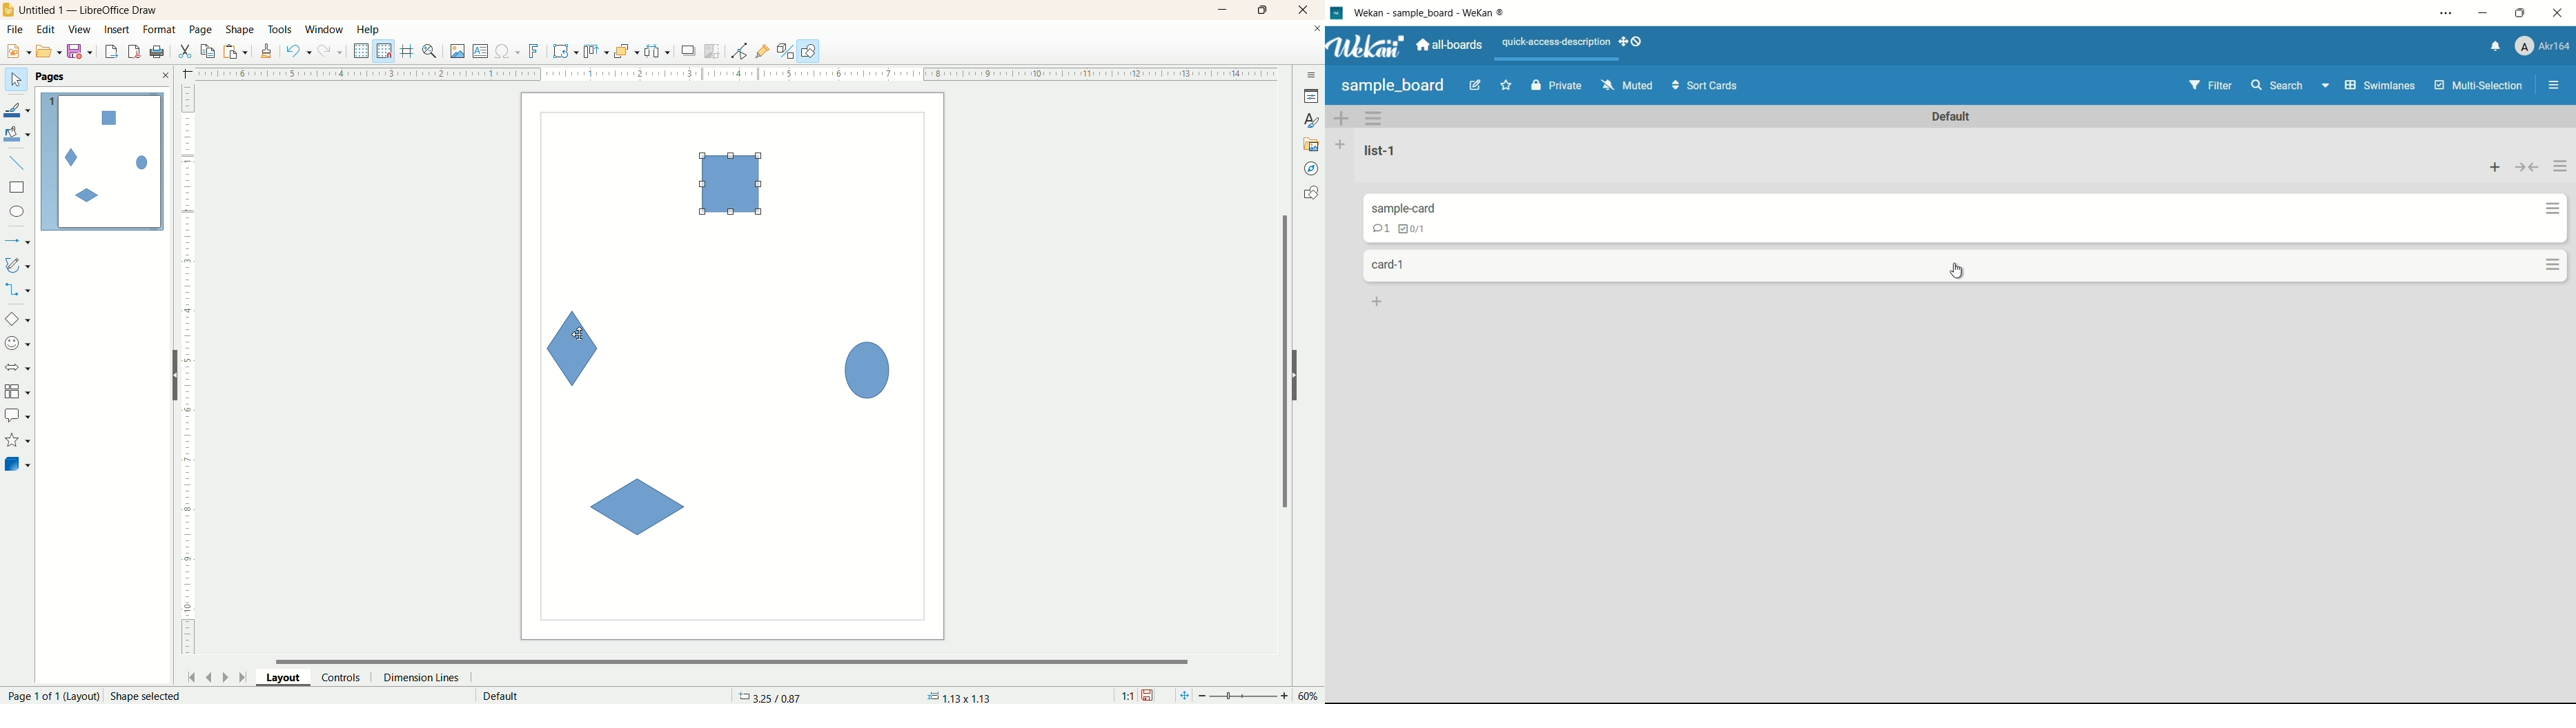 This screenshot has height=728, width=2576. I want to click on page1, so click(103, 162).